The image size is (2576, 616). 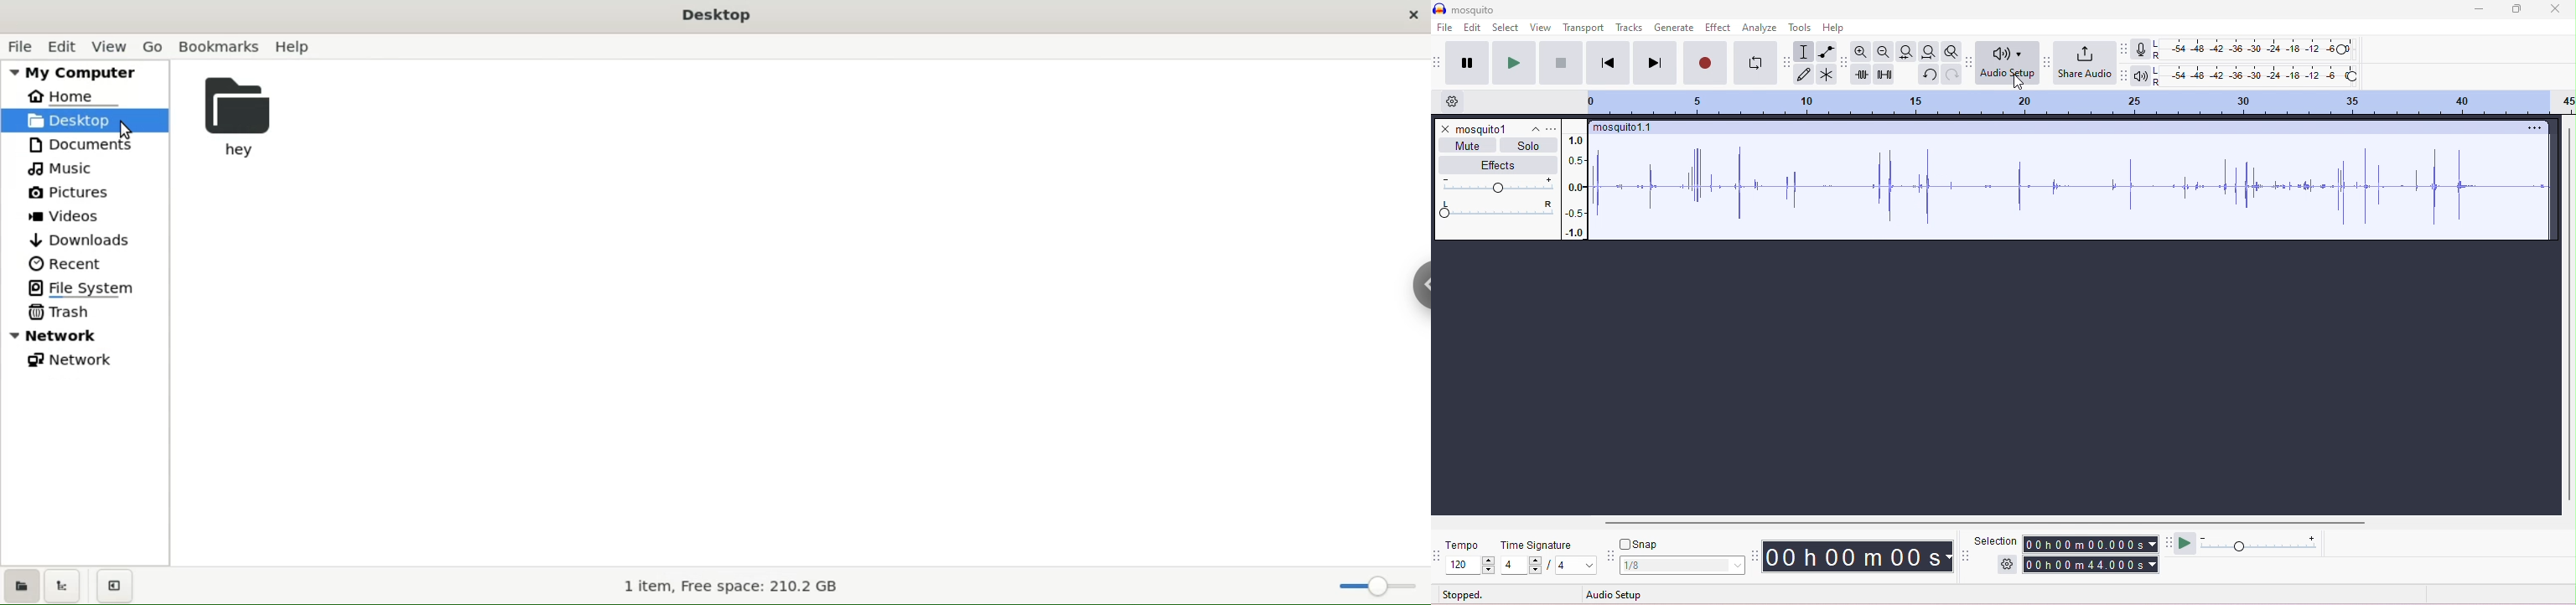 I want to click on tools, so click(x=1801, y=28).